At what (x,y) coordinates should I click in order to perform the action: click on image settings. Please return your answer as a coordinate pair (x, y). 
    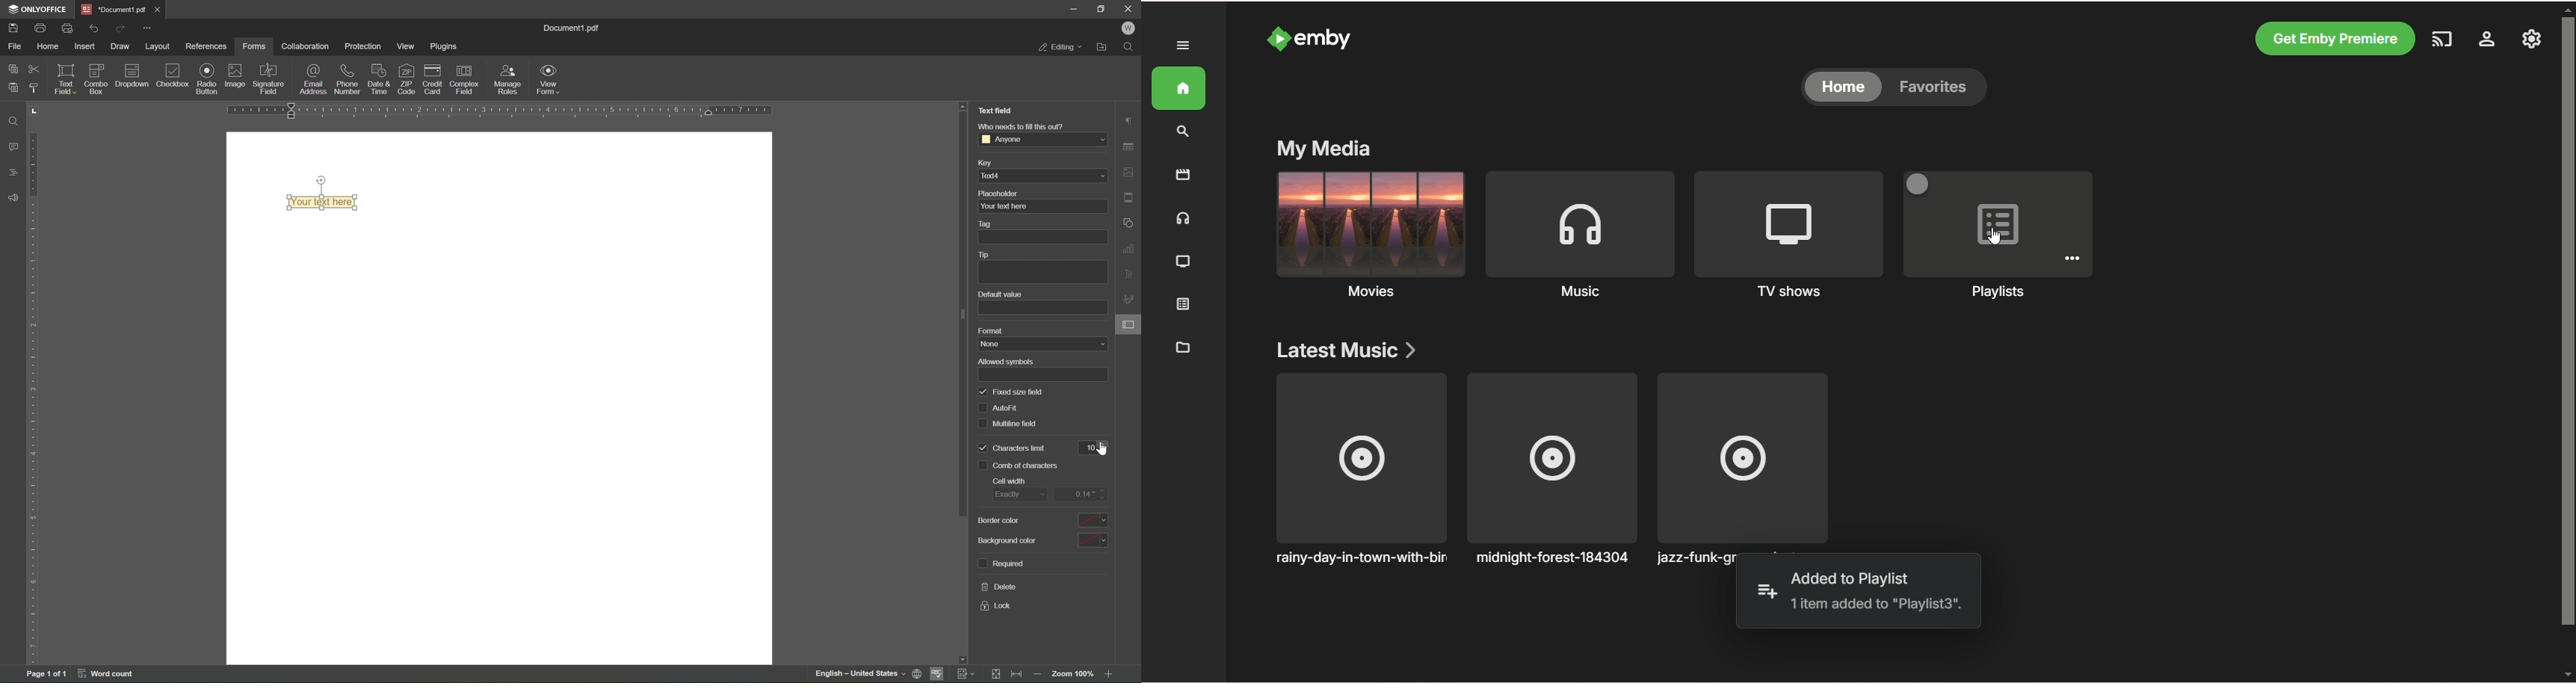
    Looking at the image, I should click on (1130, 171).